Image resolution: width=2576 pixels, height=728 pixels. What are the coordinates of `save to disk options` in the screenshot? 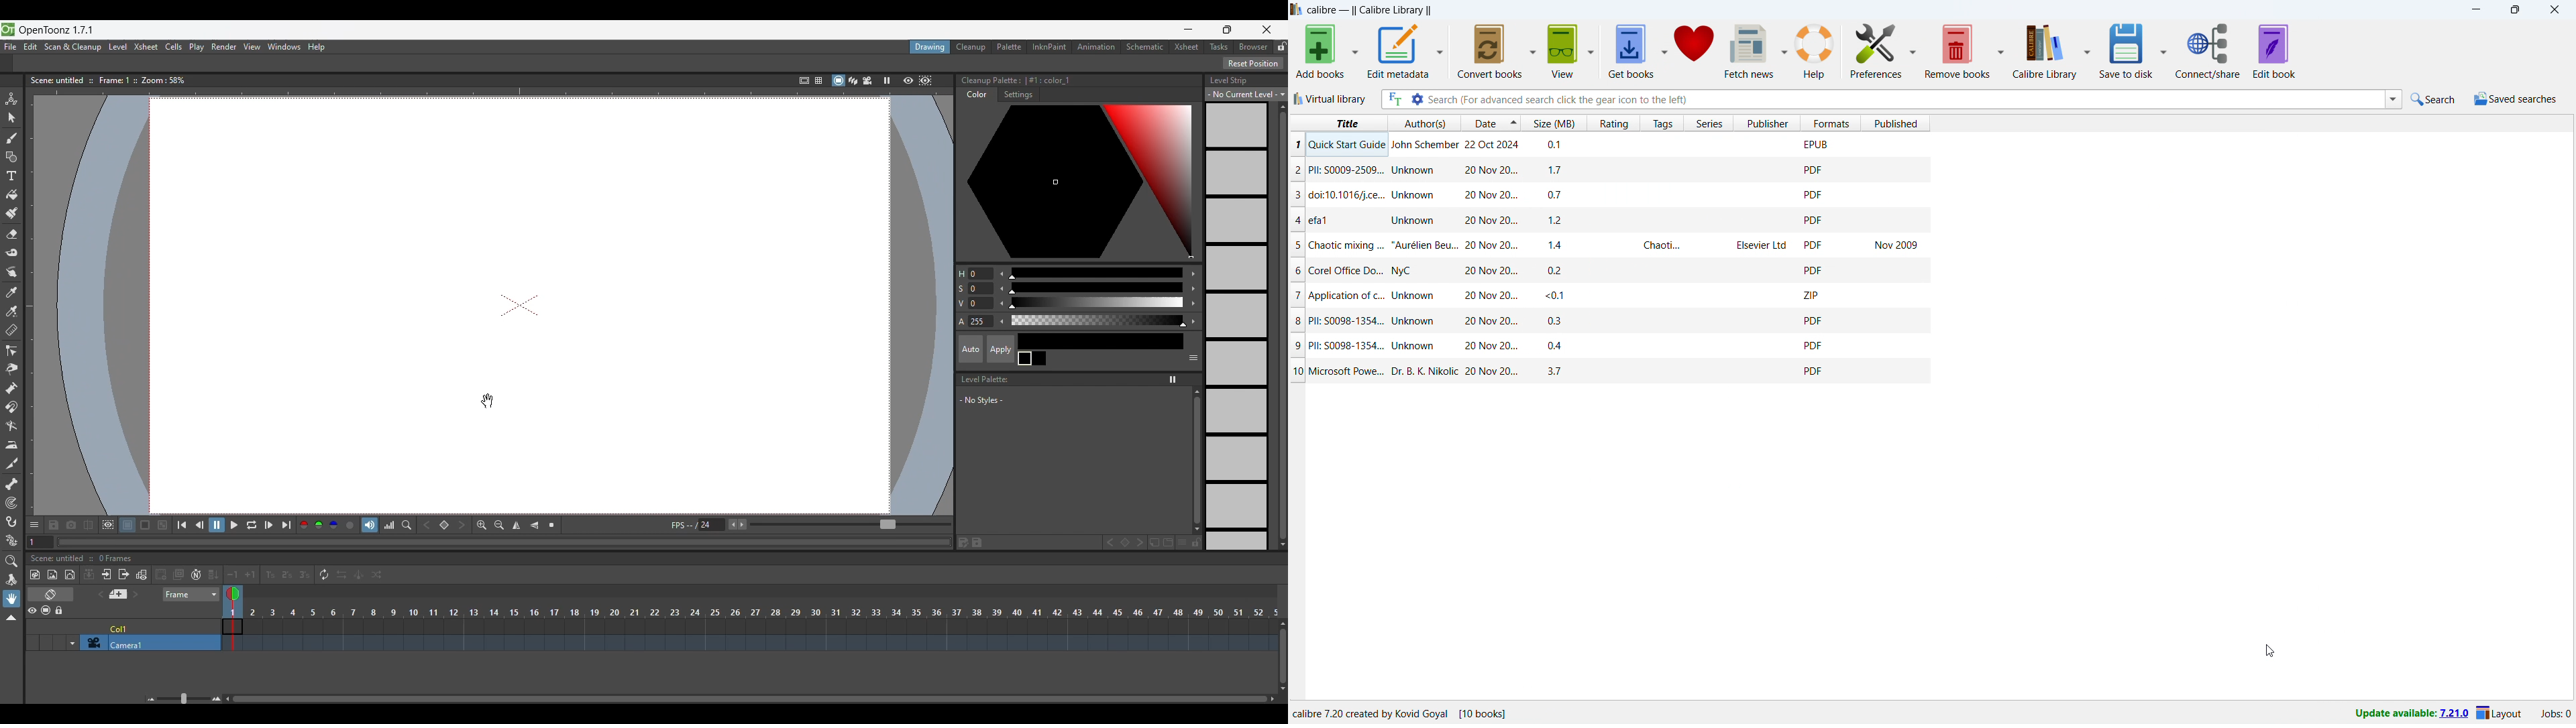 It's located at (2165, 50).